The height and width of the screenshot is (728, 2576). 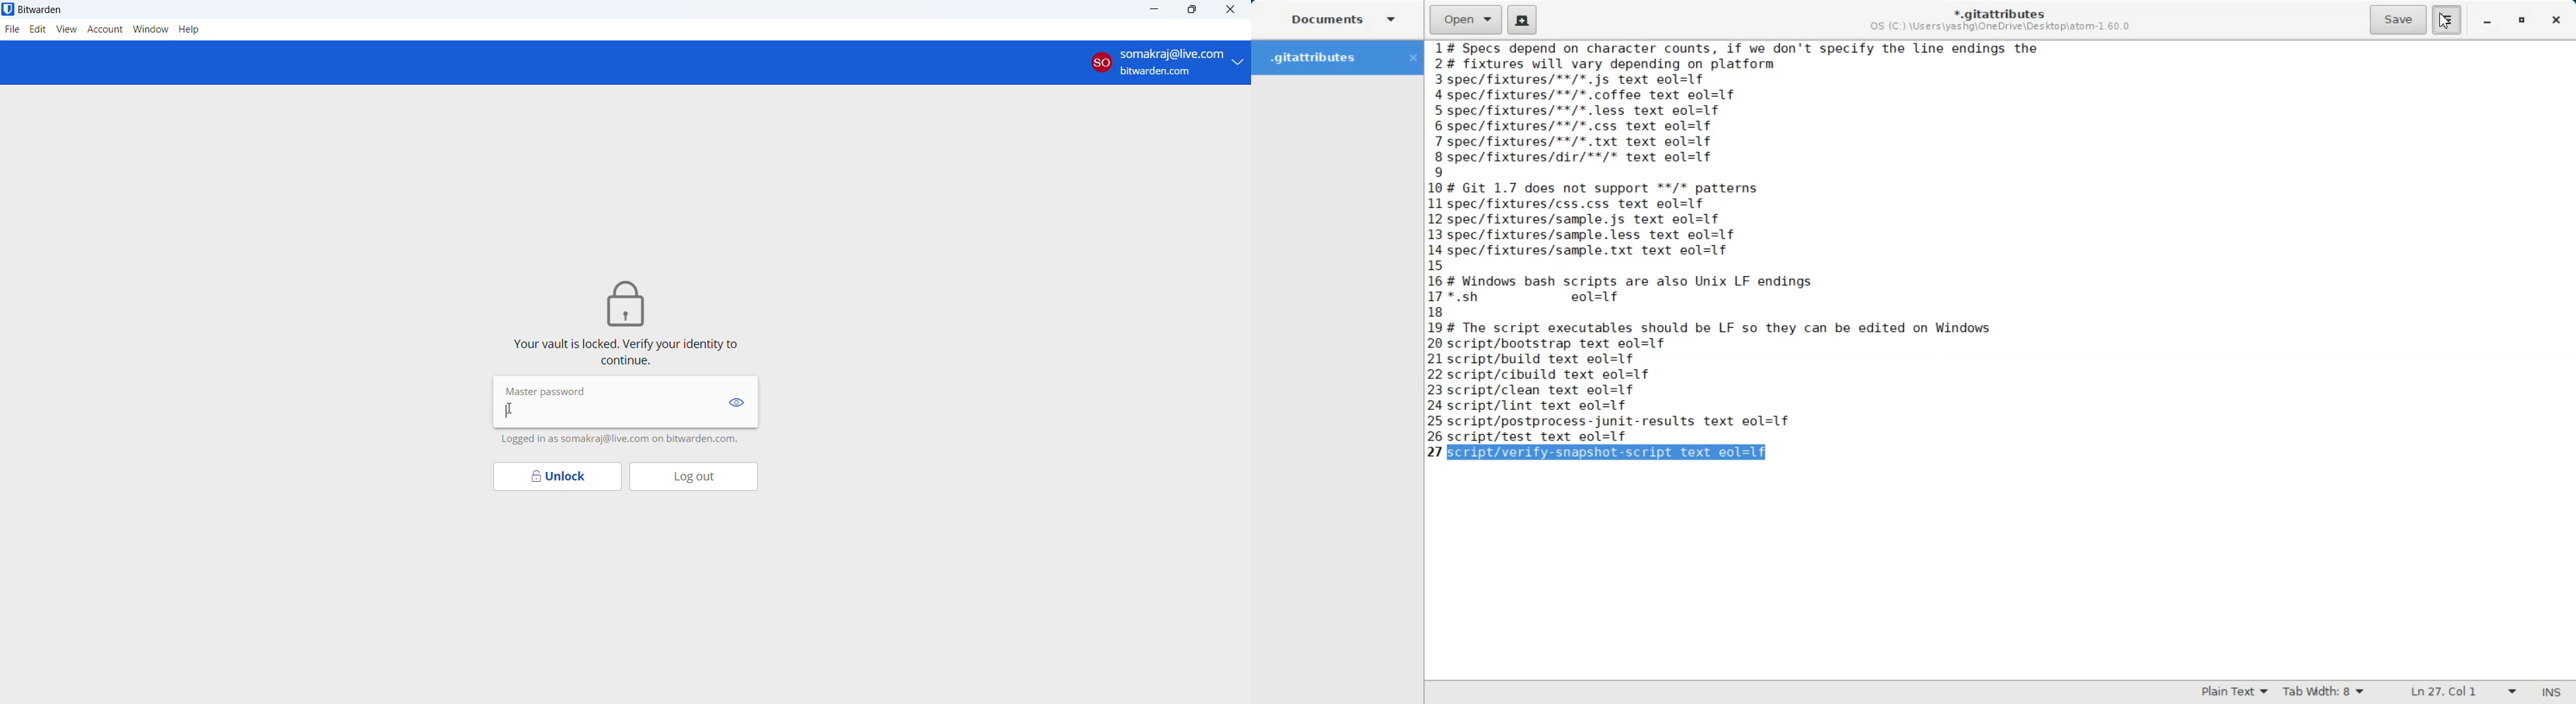 What do you see at coordinates (1613, 453) in the screenshot?
I see `script/verify-snapshot-script text eol=lf (selected)` at bounding box center [1613, 453].